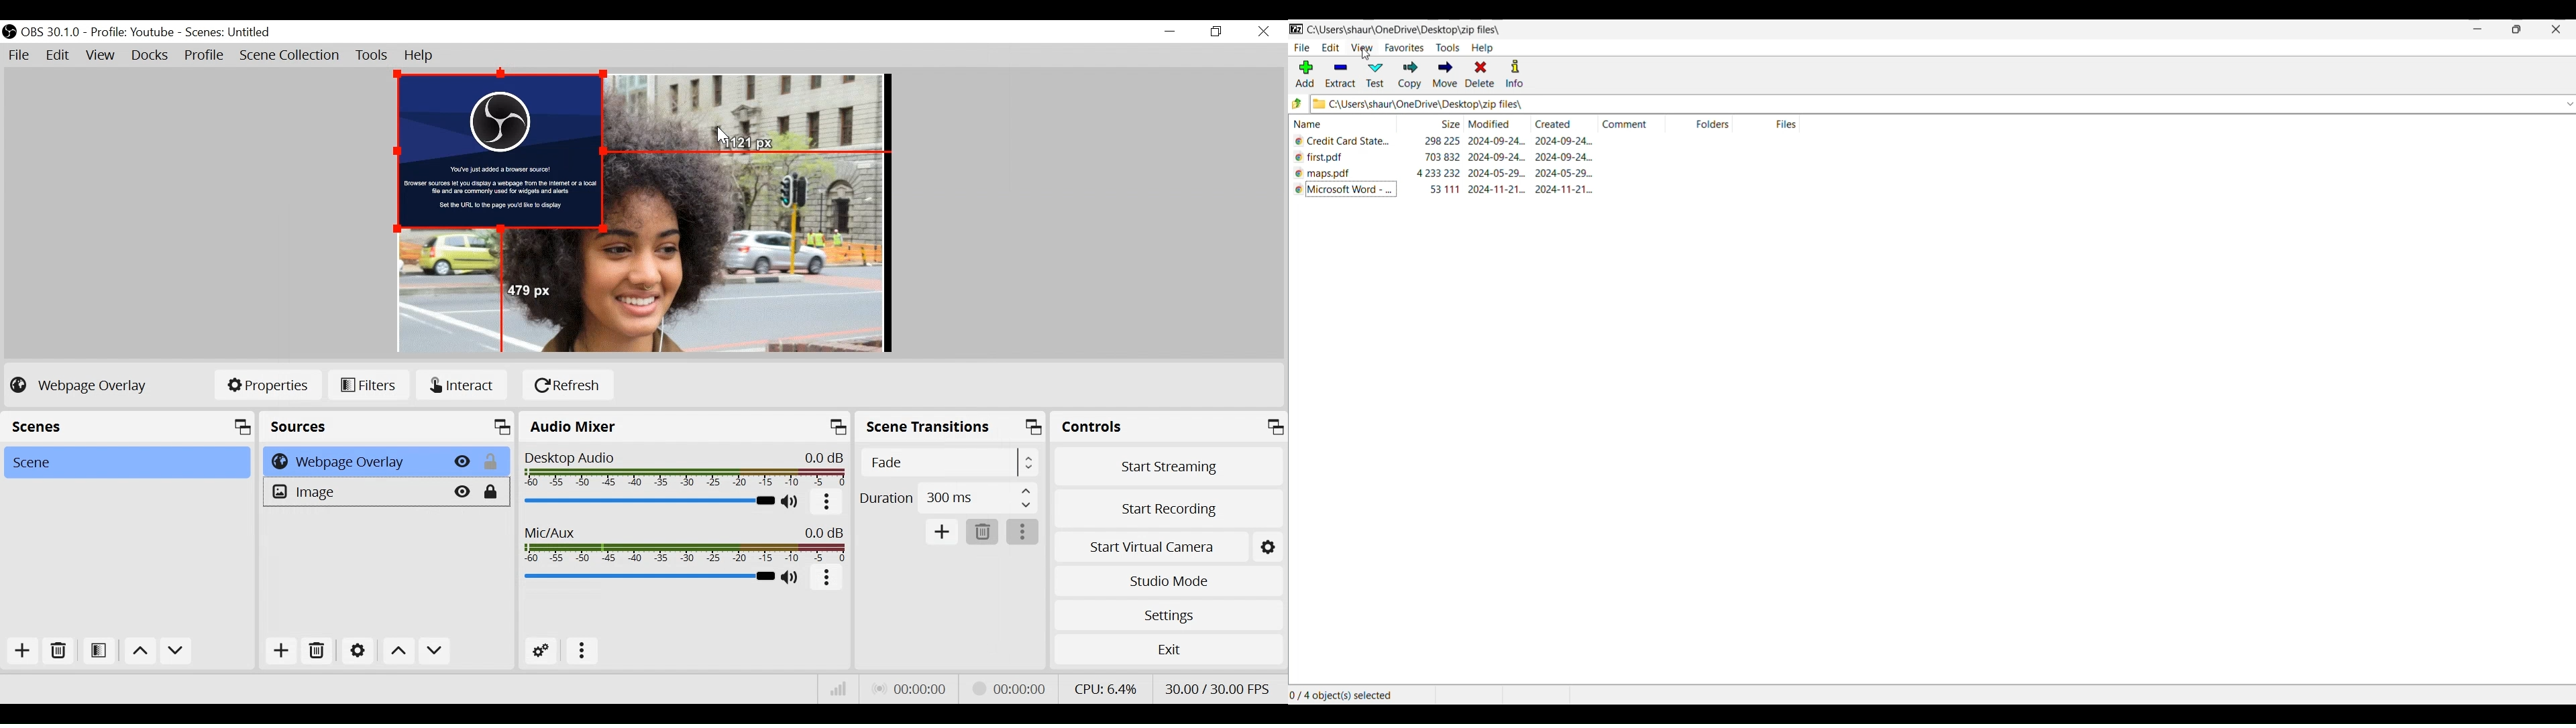 The width and height of the screenshot is (2576, 728). What do you see at coordinates (541, 652) in the screenshot?
I see `Advanced Audio Settings` at bounding box center [541, 652].